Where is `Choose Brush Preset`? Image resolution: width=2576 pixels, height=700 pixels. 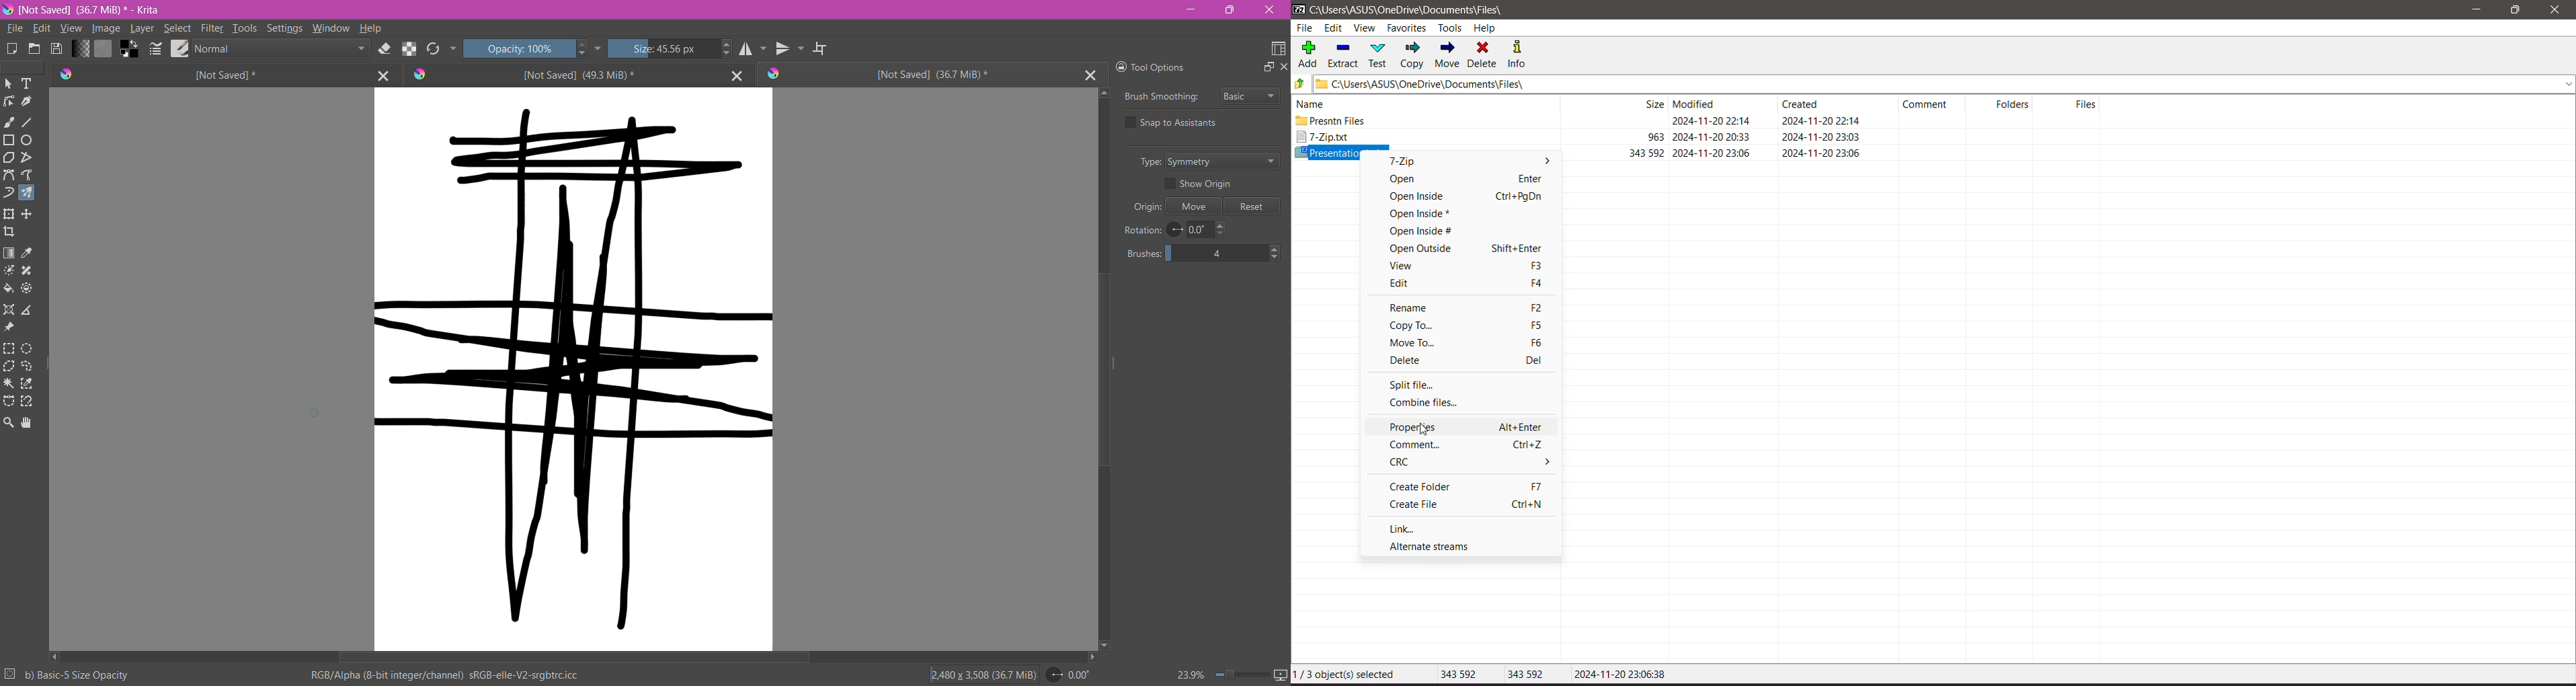
Choose Brush Preset is located at coordinates (179, 48).